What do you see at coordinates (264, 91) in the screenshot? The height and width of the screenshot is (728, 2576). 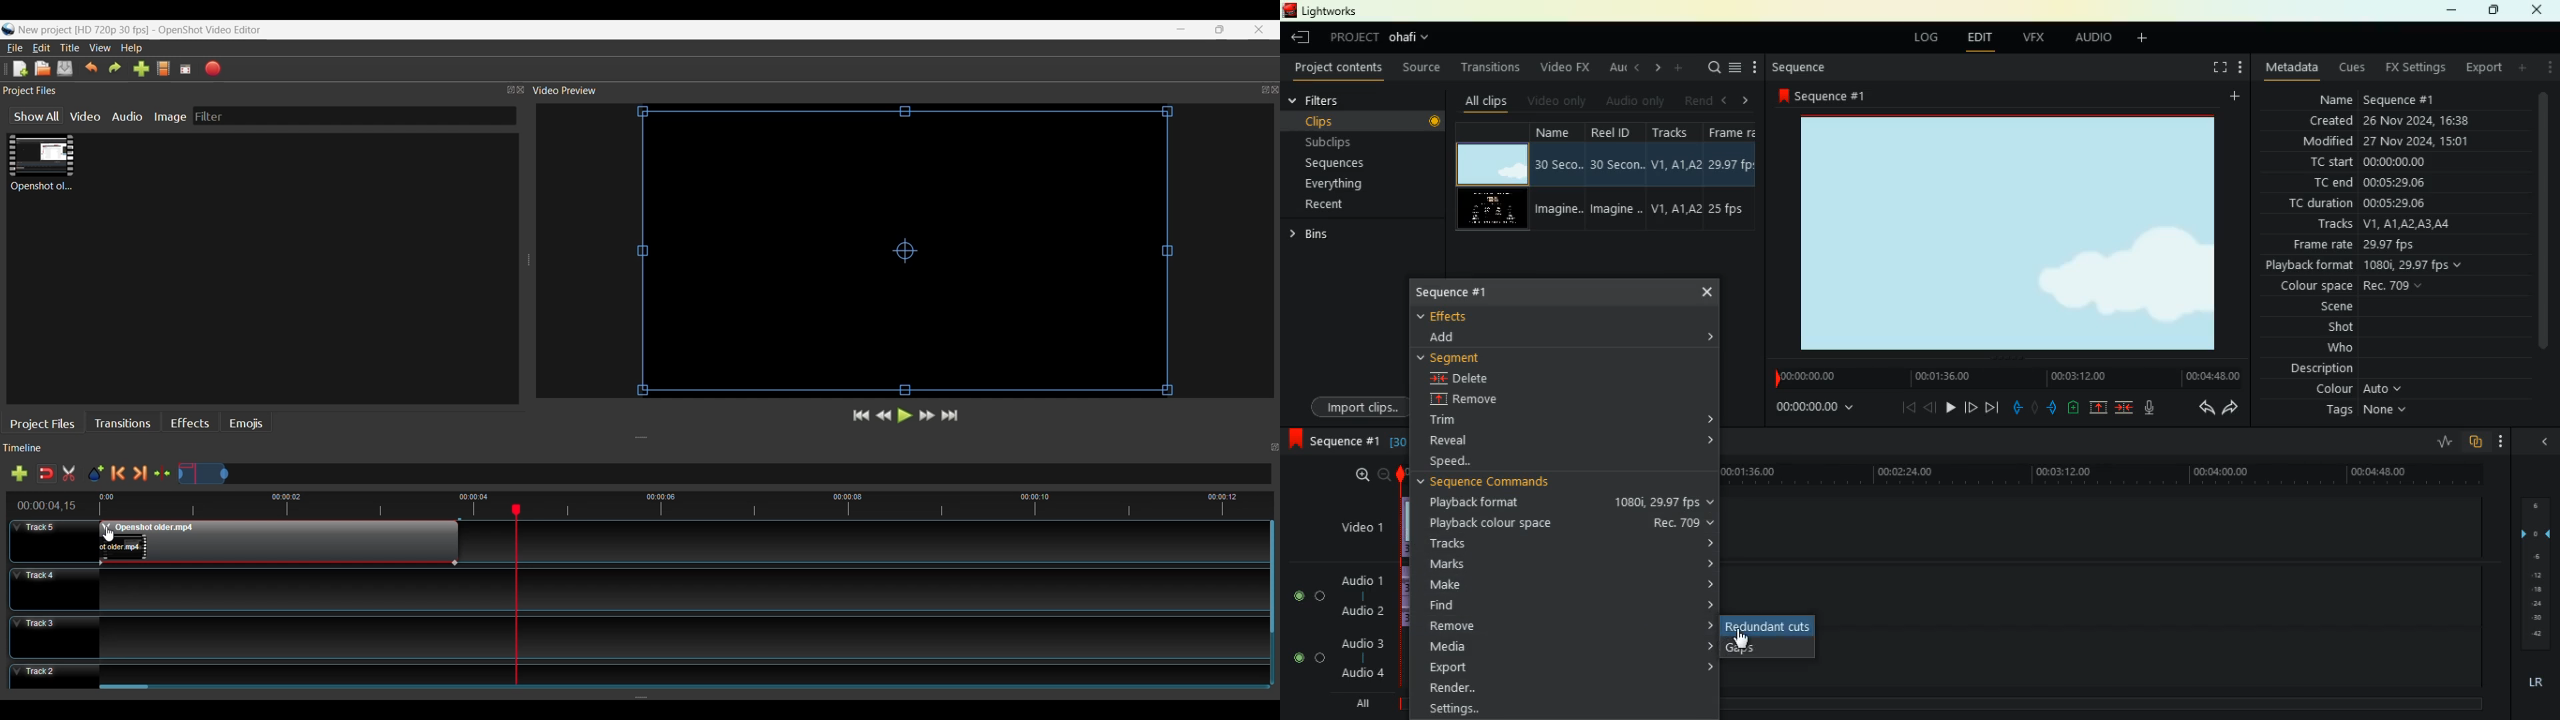 I see `Project Files Panel` at bounding box center [264, 91].